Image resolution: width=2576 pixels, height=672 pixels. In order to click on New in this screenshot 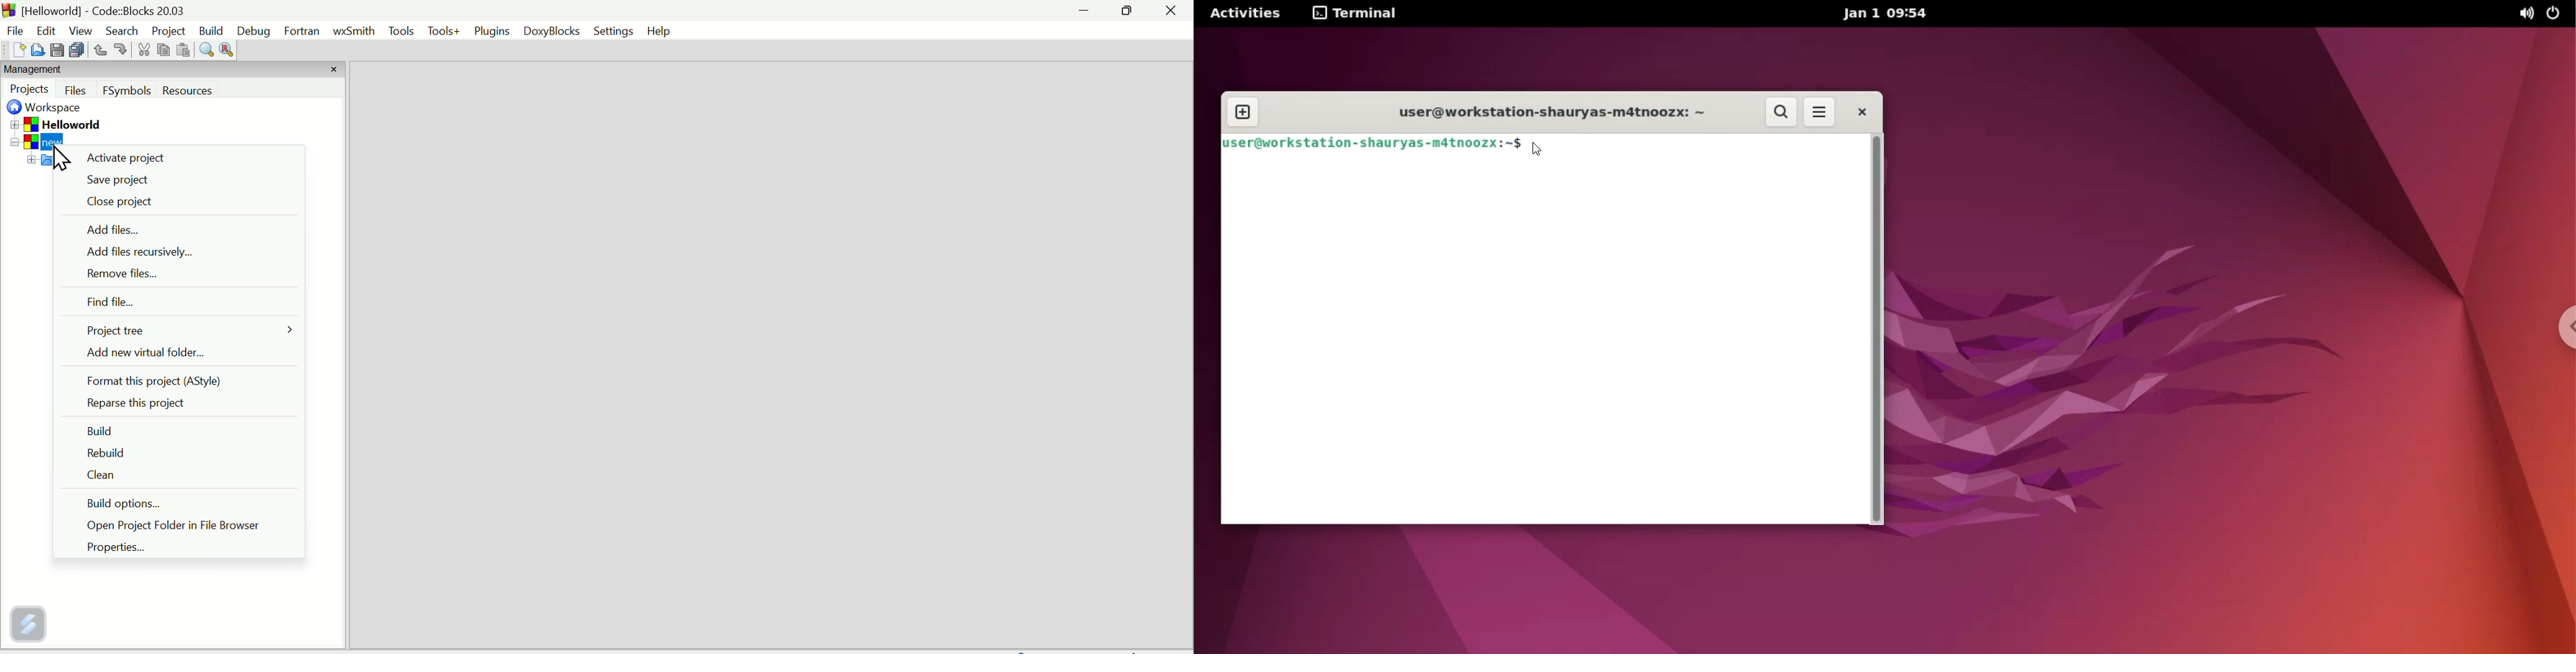, I will do `click(14, 51)`.